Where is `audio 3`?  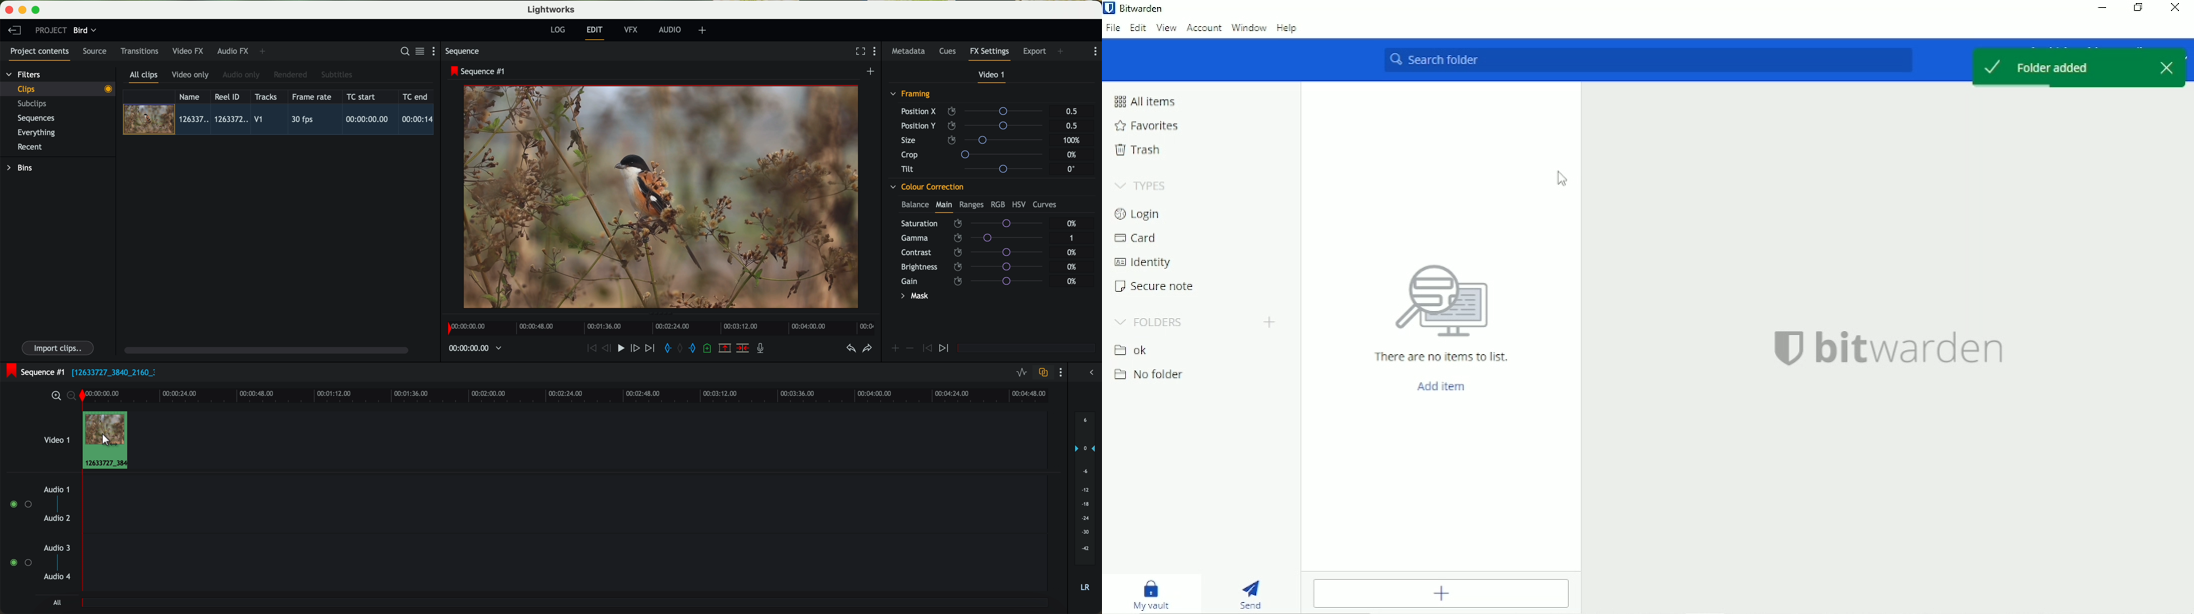 audio 3 is located at coordinates (53, 547).